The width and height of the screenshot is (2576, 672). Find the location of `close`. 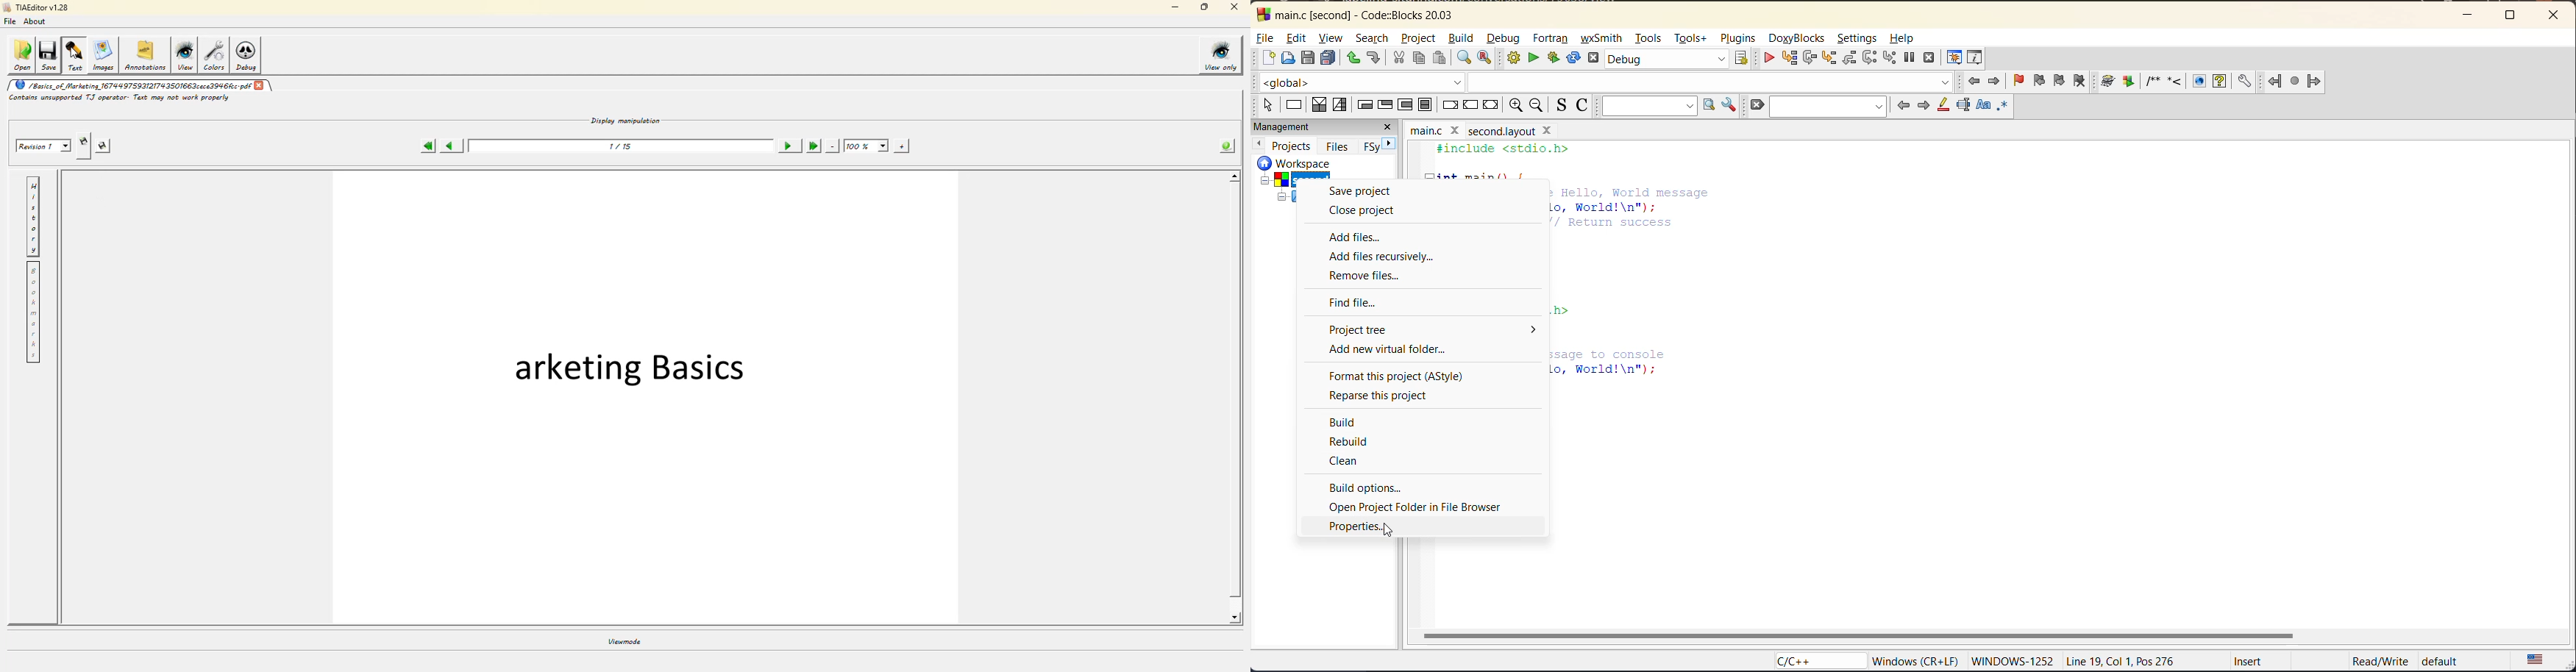

close is located at coordinates (1389, 128).